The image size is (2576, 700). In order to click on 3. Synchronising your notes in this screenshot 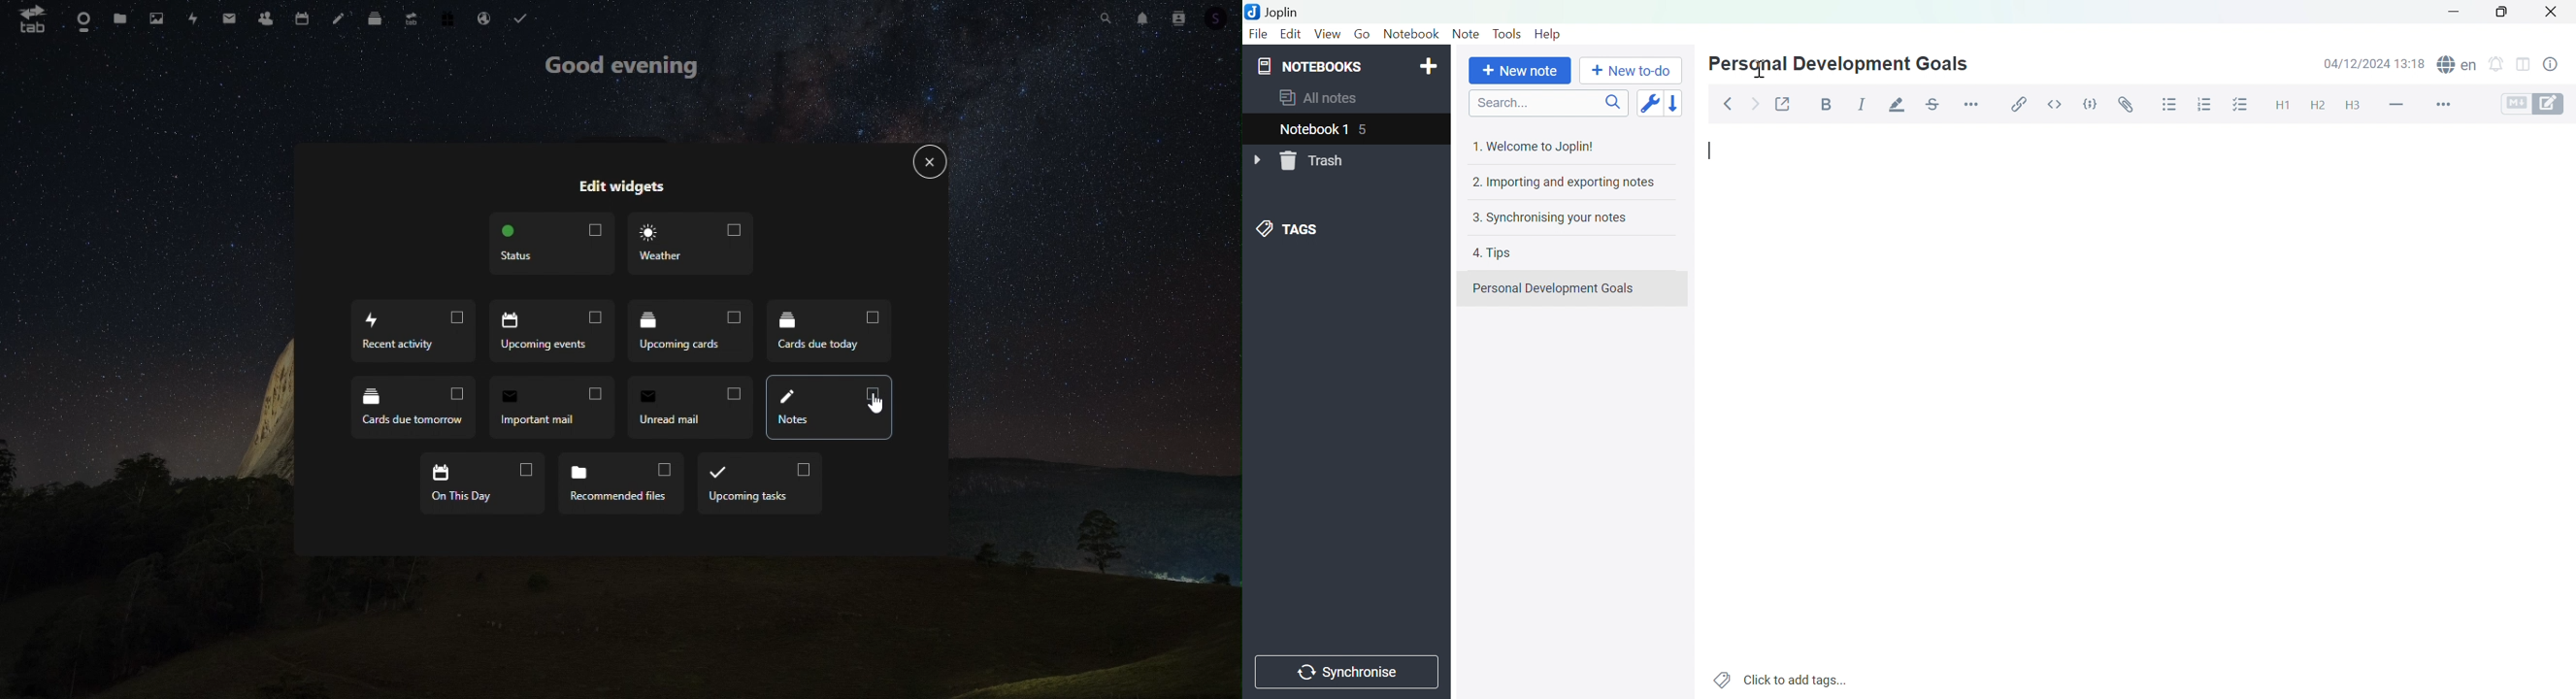, I will do `click(1554, 217)`.